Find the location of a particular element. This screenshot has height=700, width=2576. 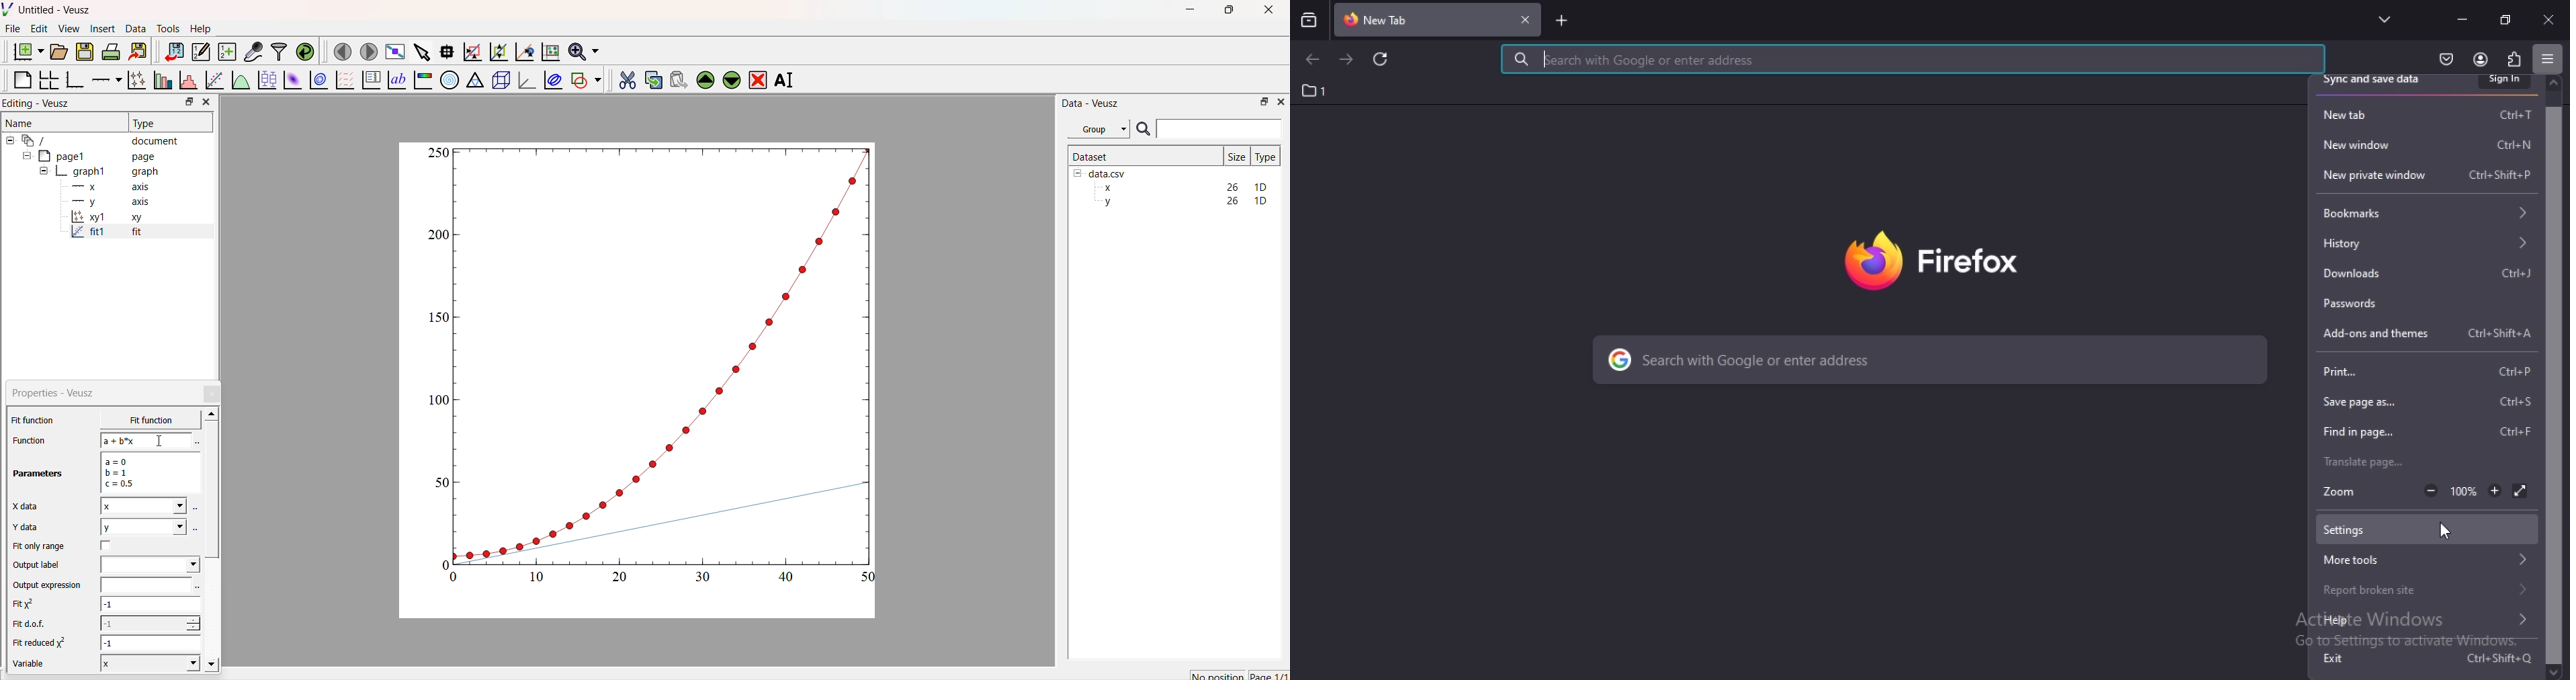

current tab is located at coordinates (1386, 21).